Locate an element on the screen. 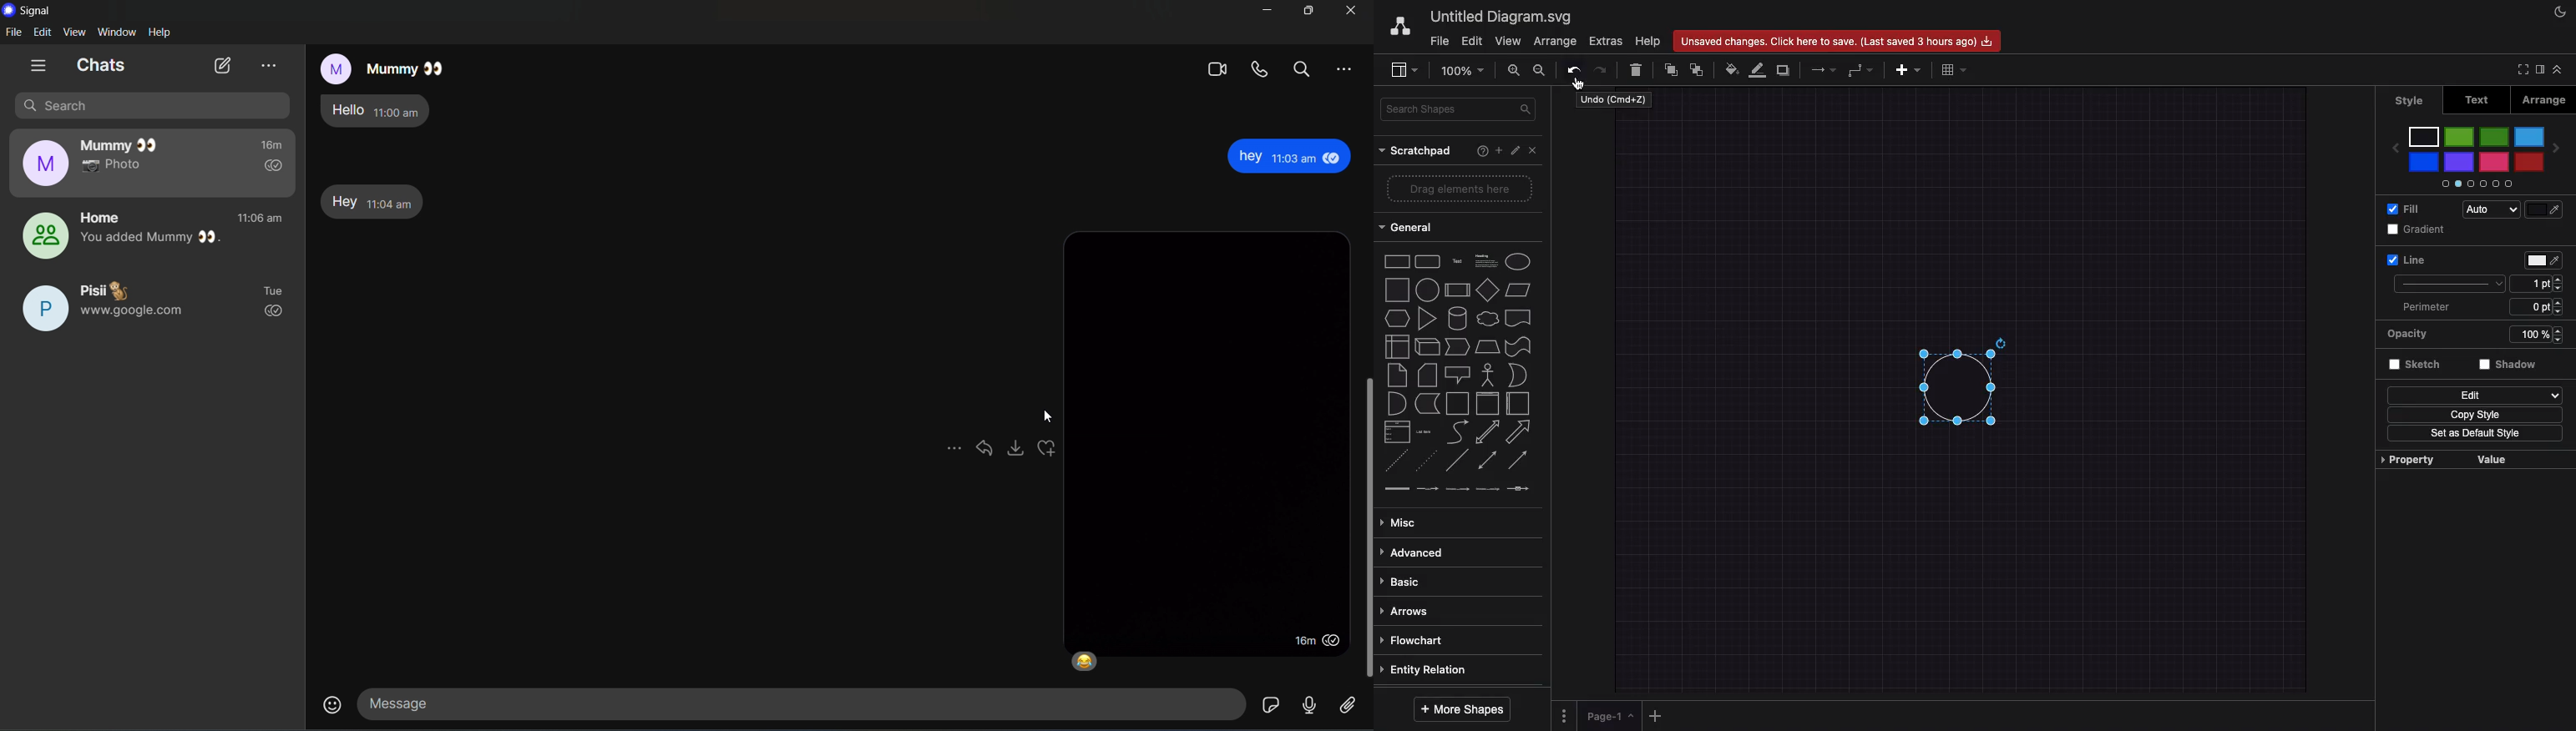 Image resolution: width=2576 pixels, height=756 pixels. view is located at coordinates (77, 32).